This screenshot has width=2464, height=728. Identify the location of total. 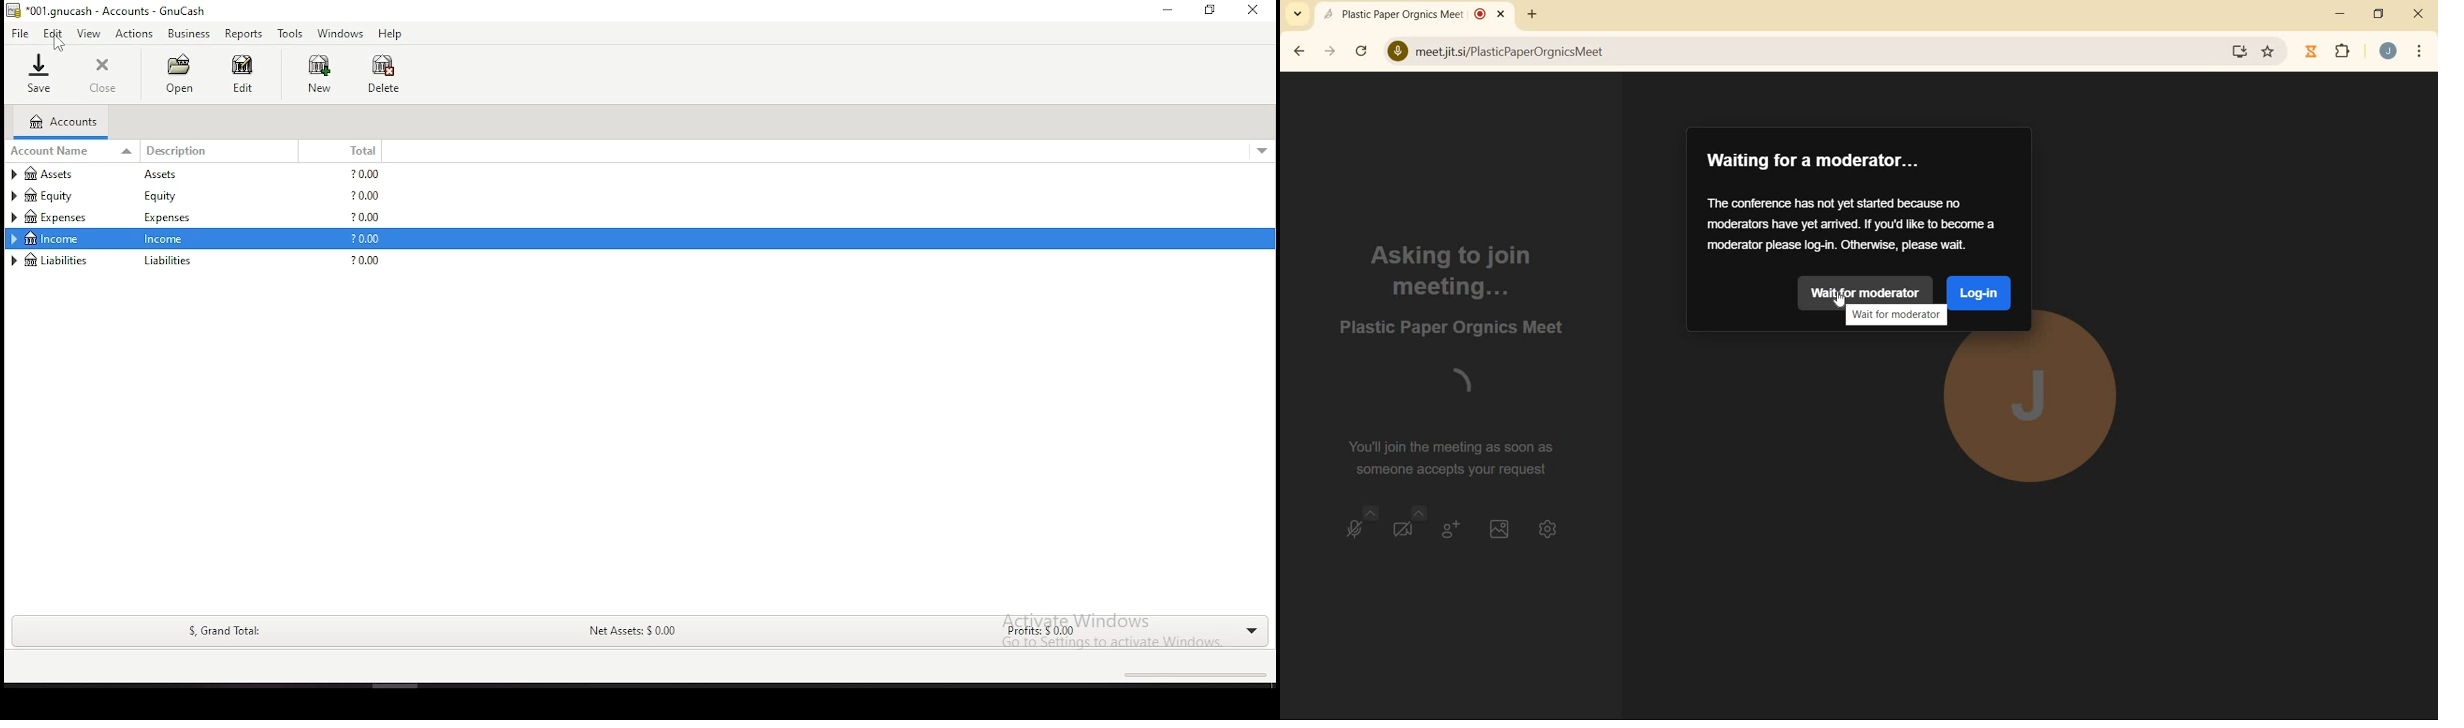
(354, 151).